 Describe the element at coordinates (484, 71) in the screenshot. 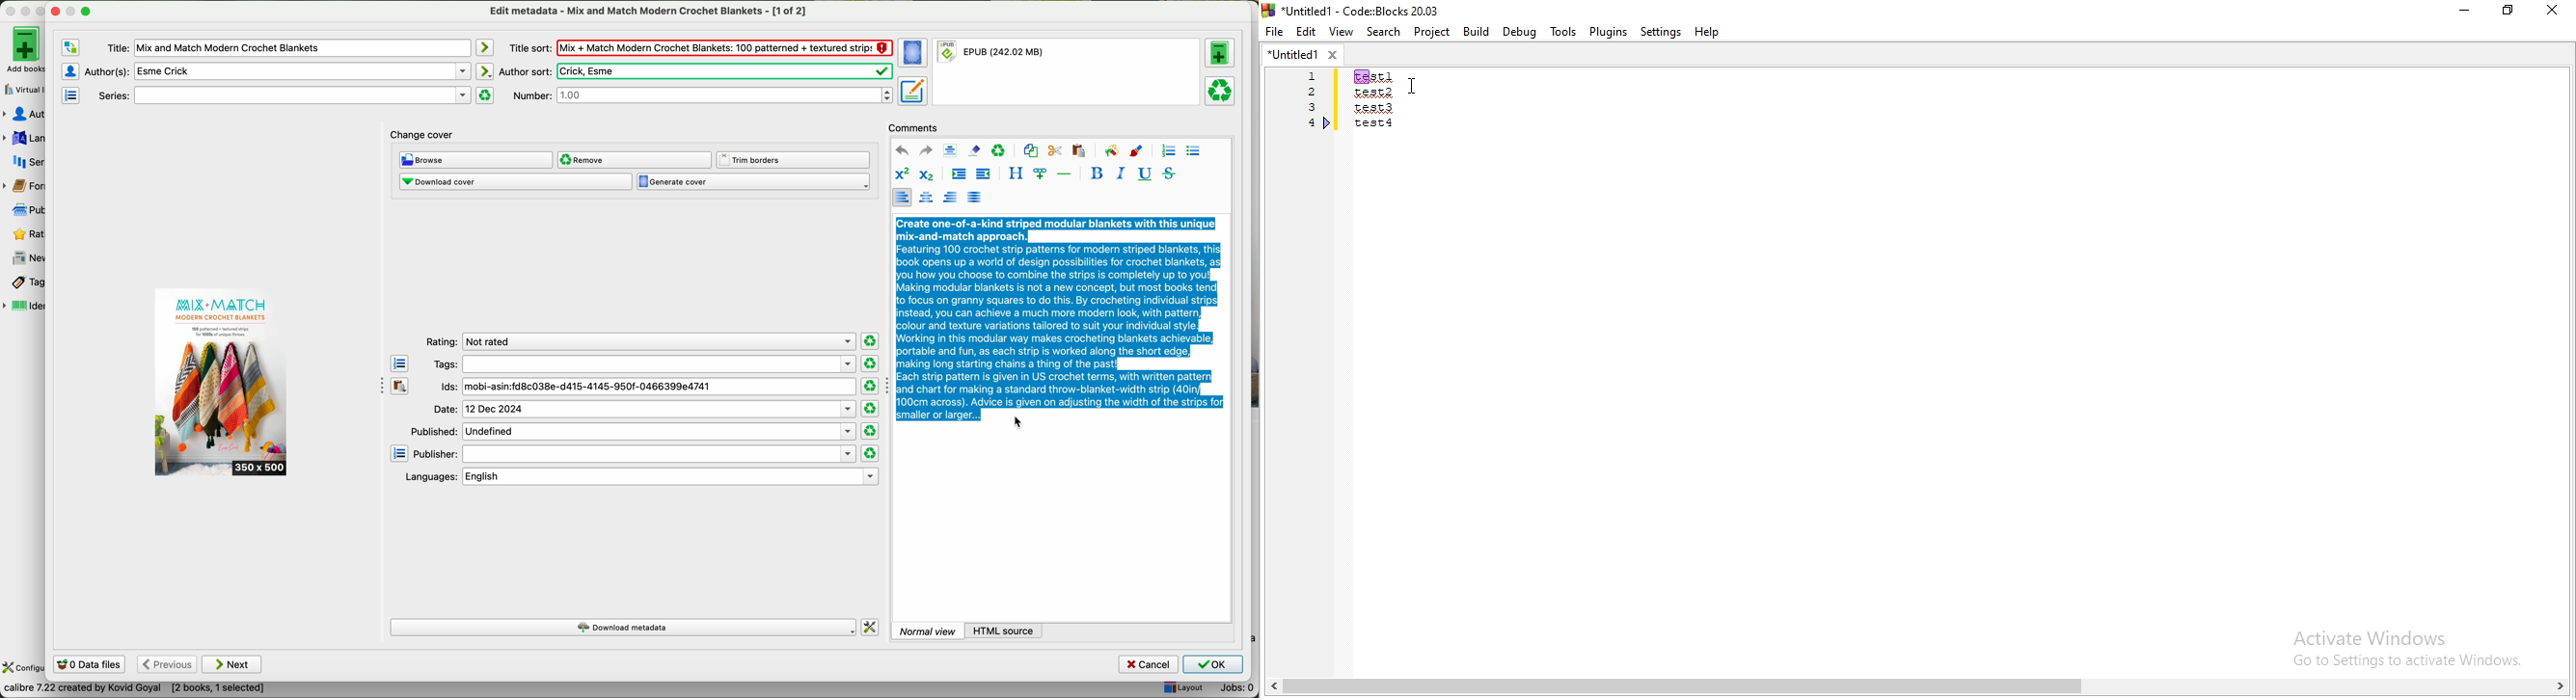

I see `automatically create de author sort` at that location.